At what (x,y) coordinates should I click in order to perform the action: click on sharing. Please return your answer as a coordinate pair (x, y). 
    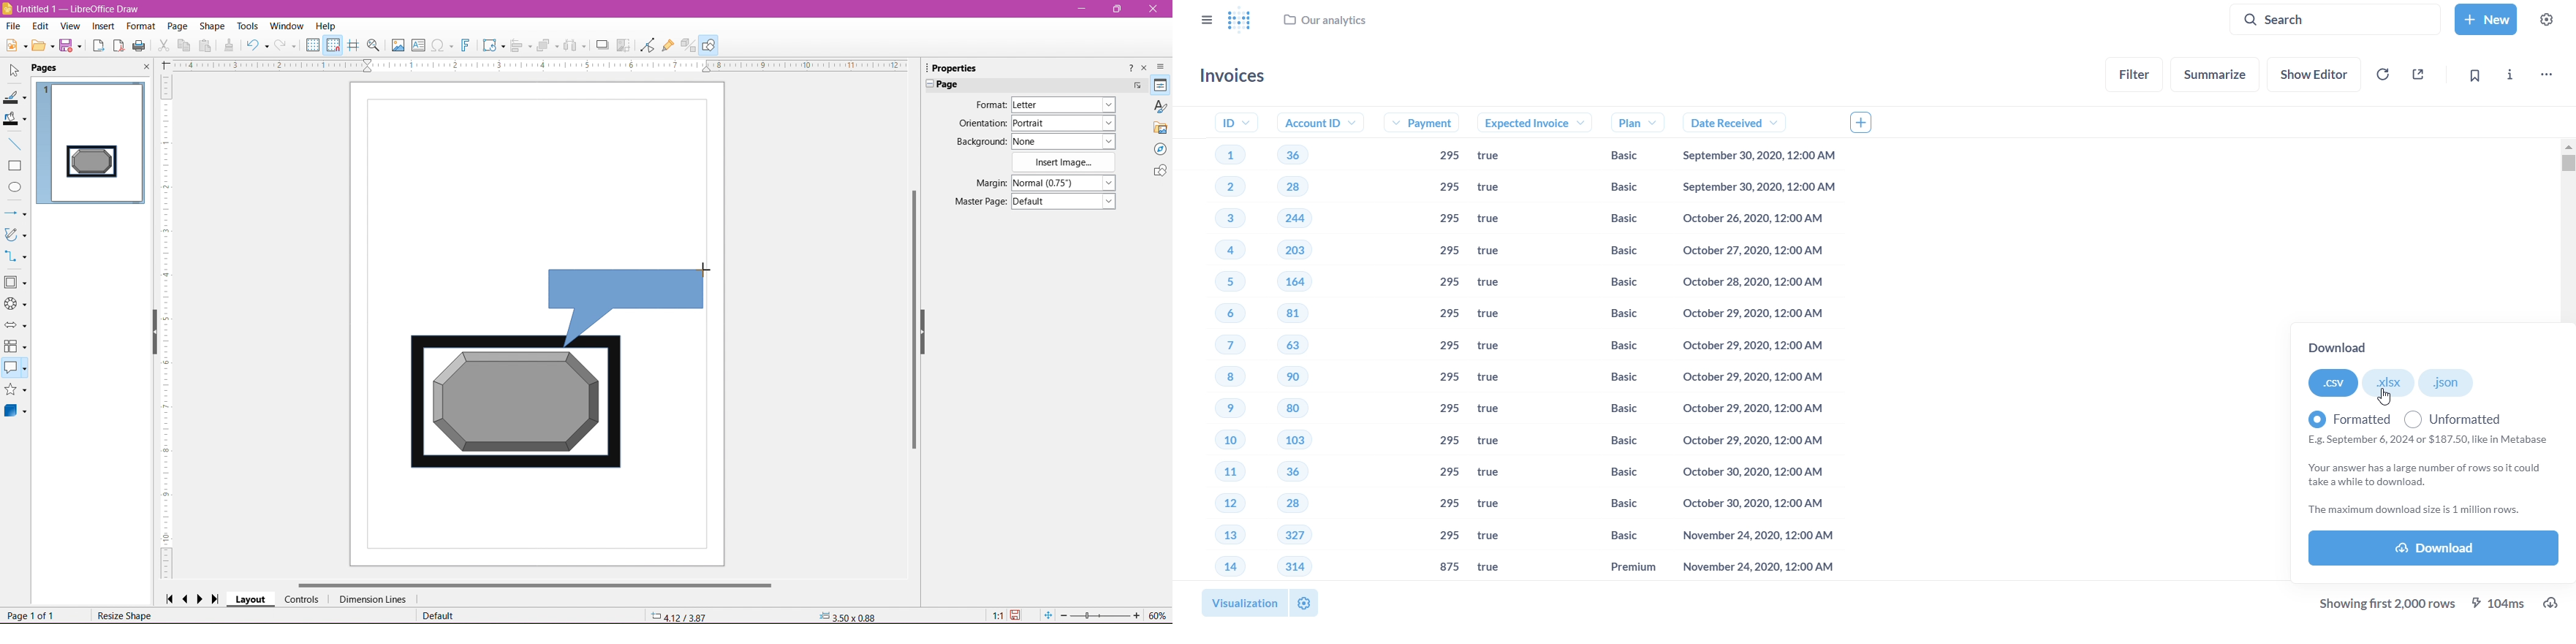
    Looking at the image, I should click on (2420, 72).